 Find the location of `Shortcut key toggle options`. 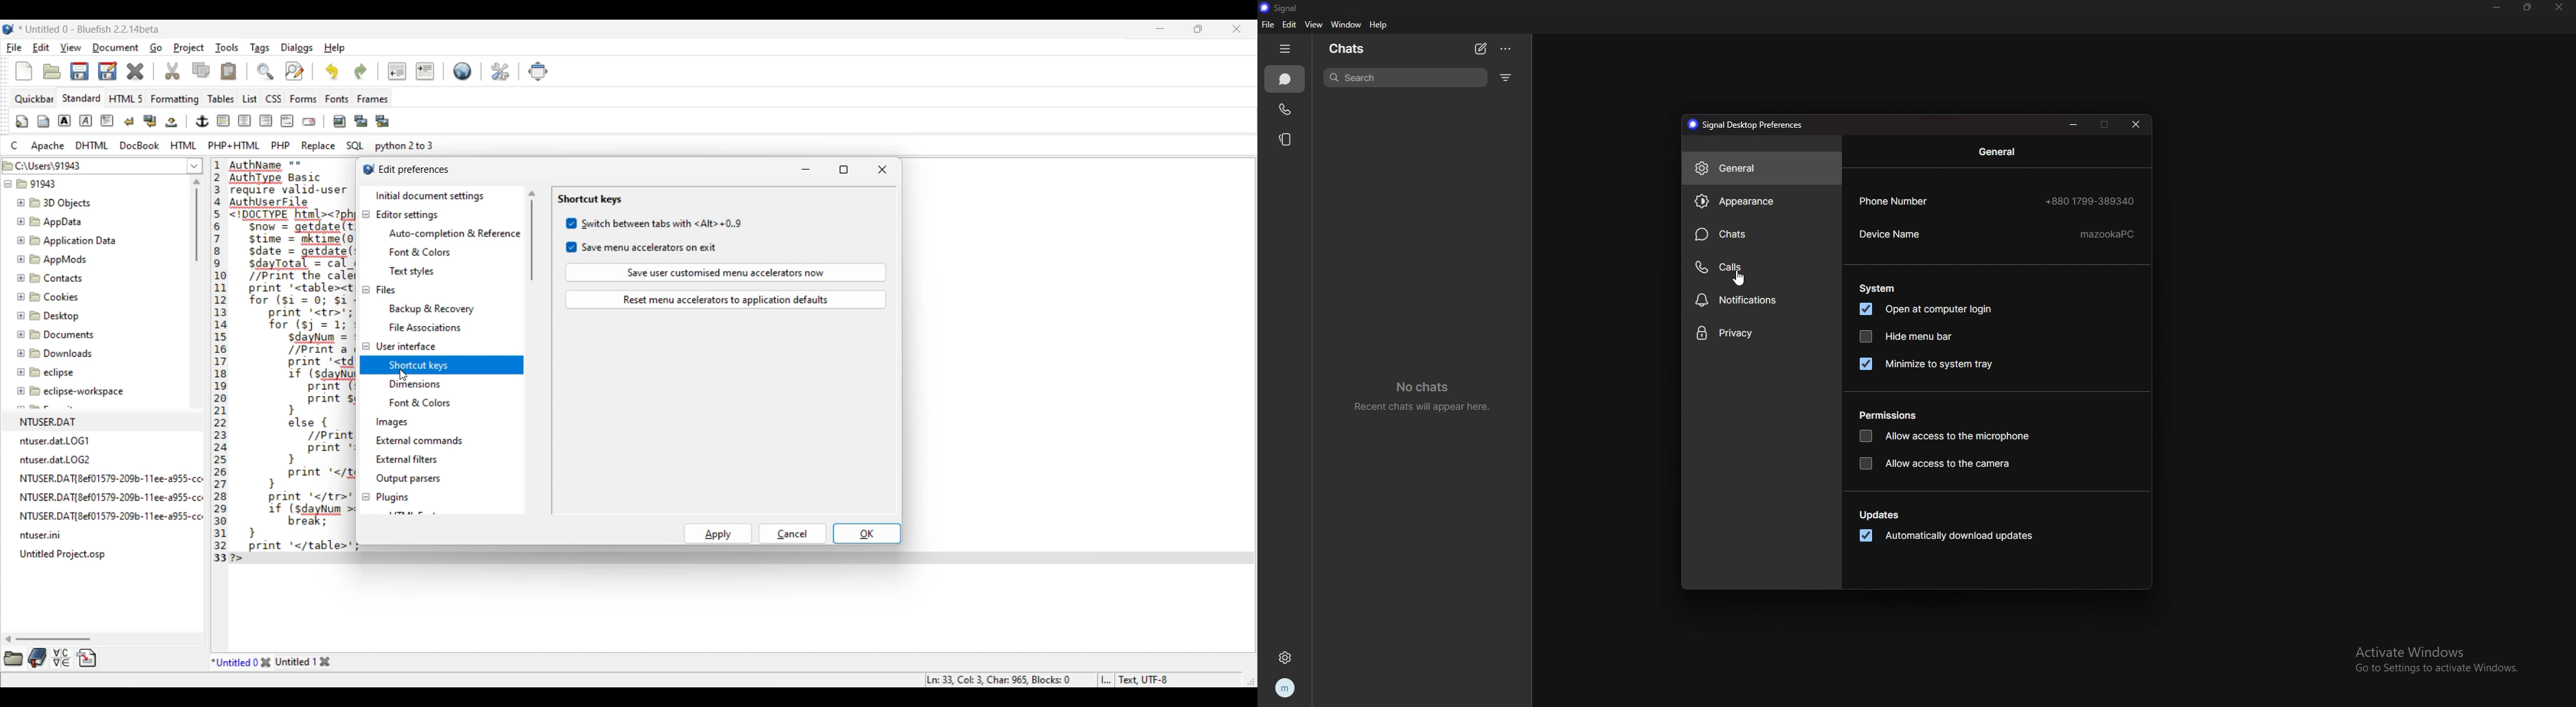

Shortcut key toggle options is located at coordinates (662, 235).